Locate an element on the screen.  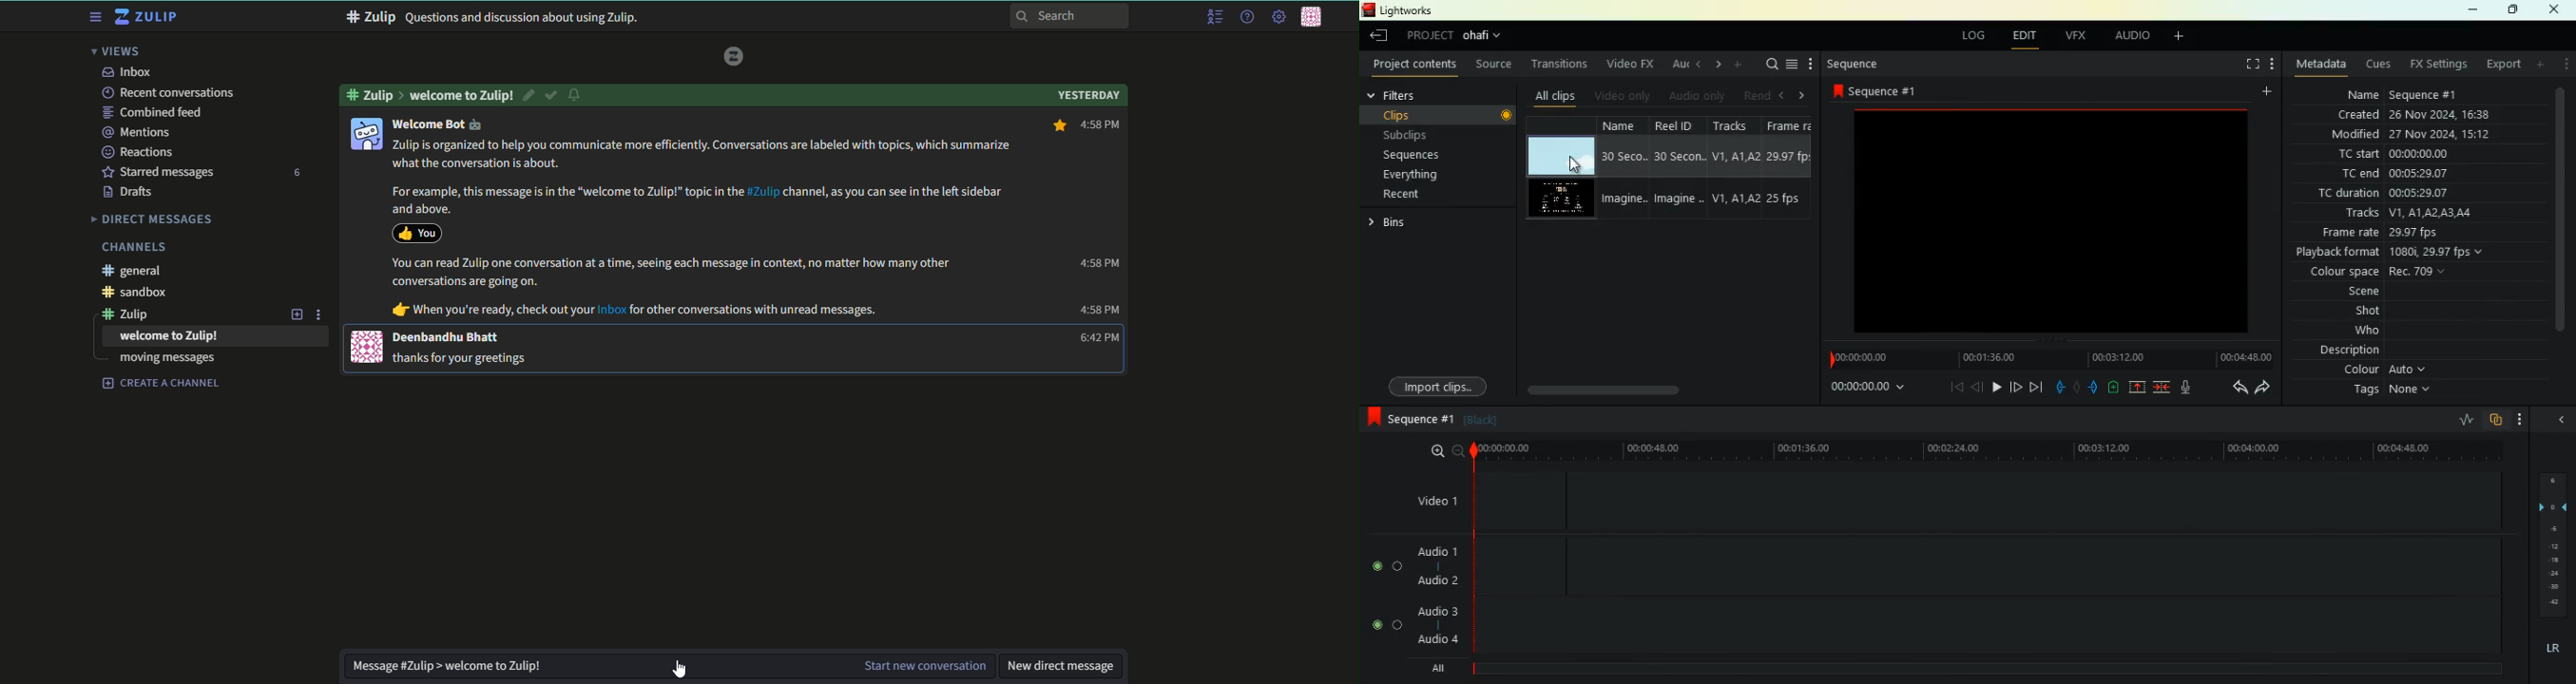
filters is located at coordinates (1412, 93).